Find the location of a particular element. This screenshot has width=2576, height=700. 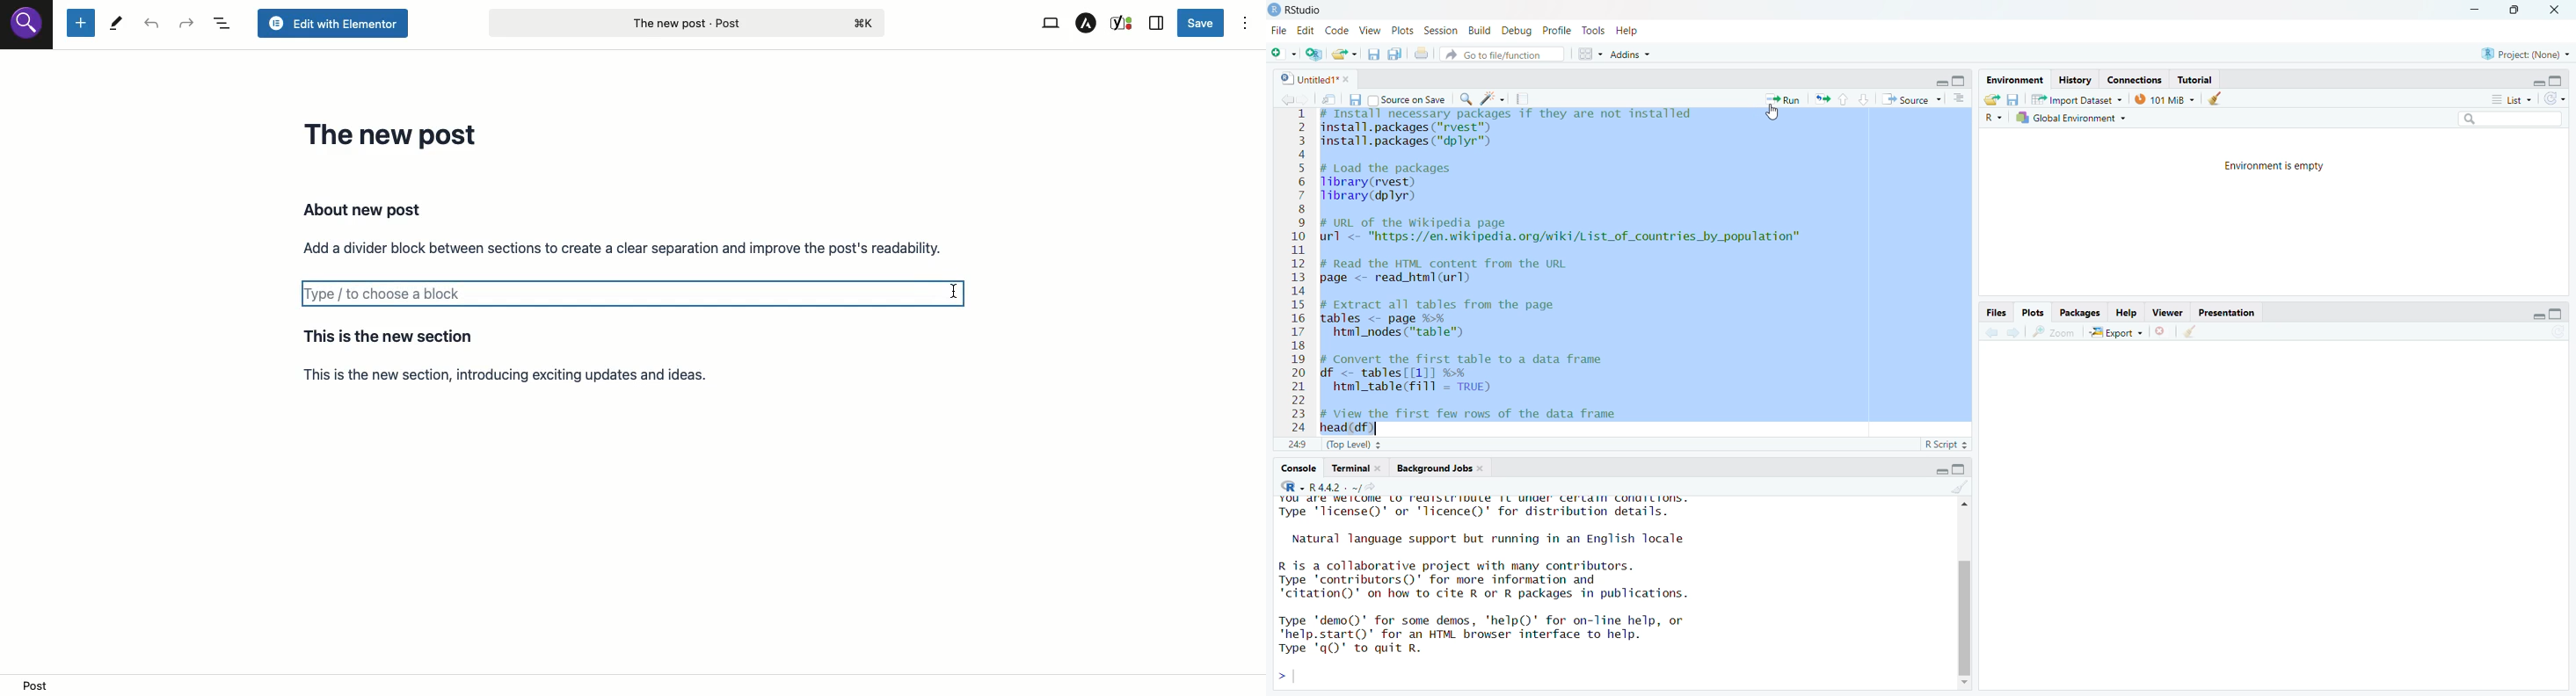

resize is located at coordinates (2514, 10).